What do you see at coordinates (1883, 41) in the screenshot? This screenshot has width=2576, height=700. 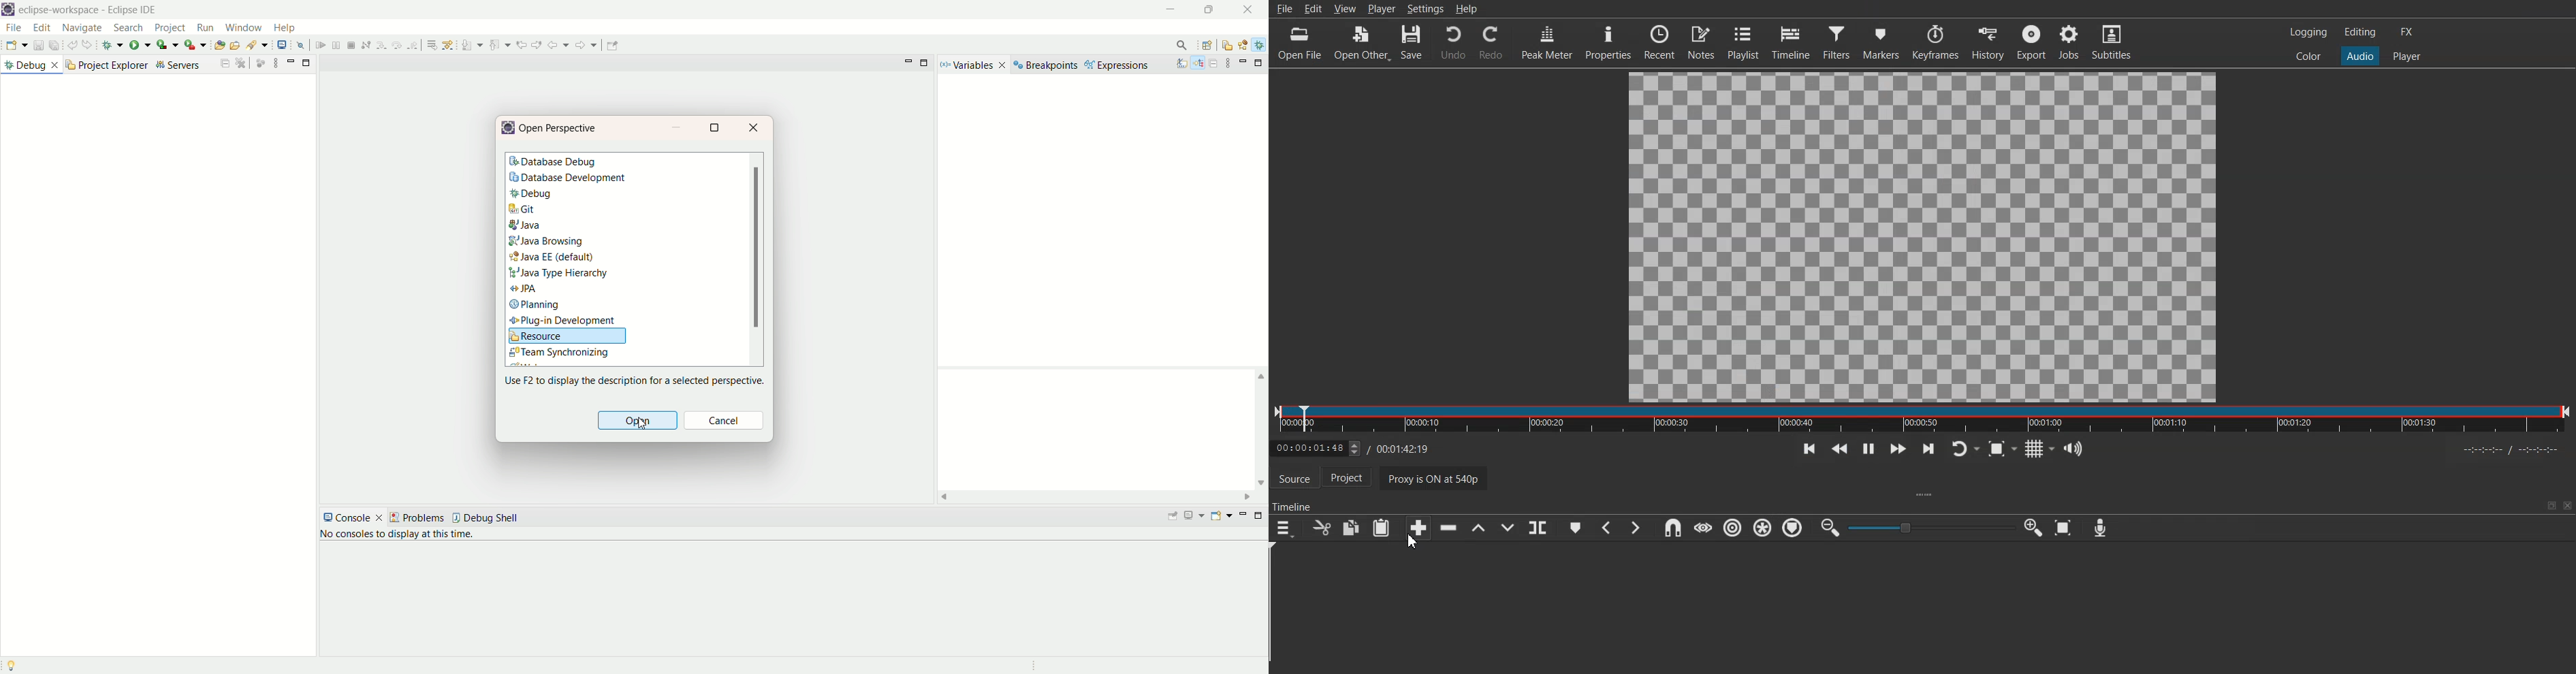 I see `Markers` at bounding box center [1883, 41].